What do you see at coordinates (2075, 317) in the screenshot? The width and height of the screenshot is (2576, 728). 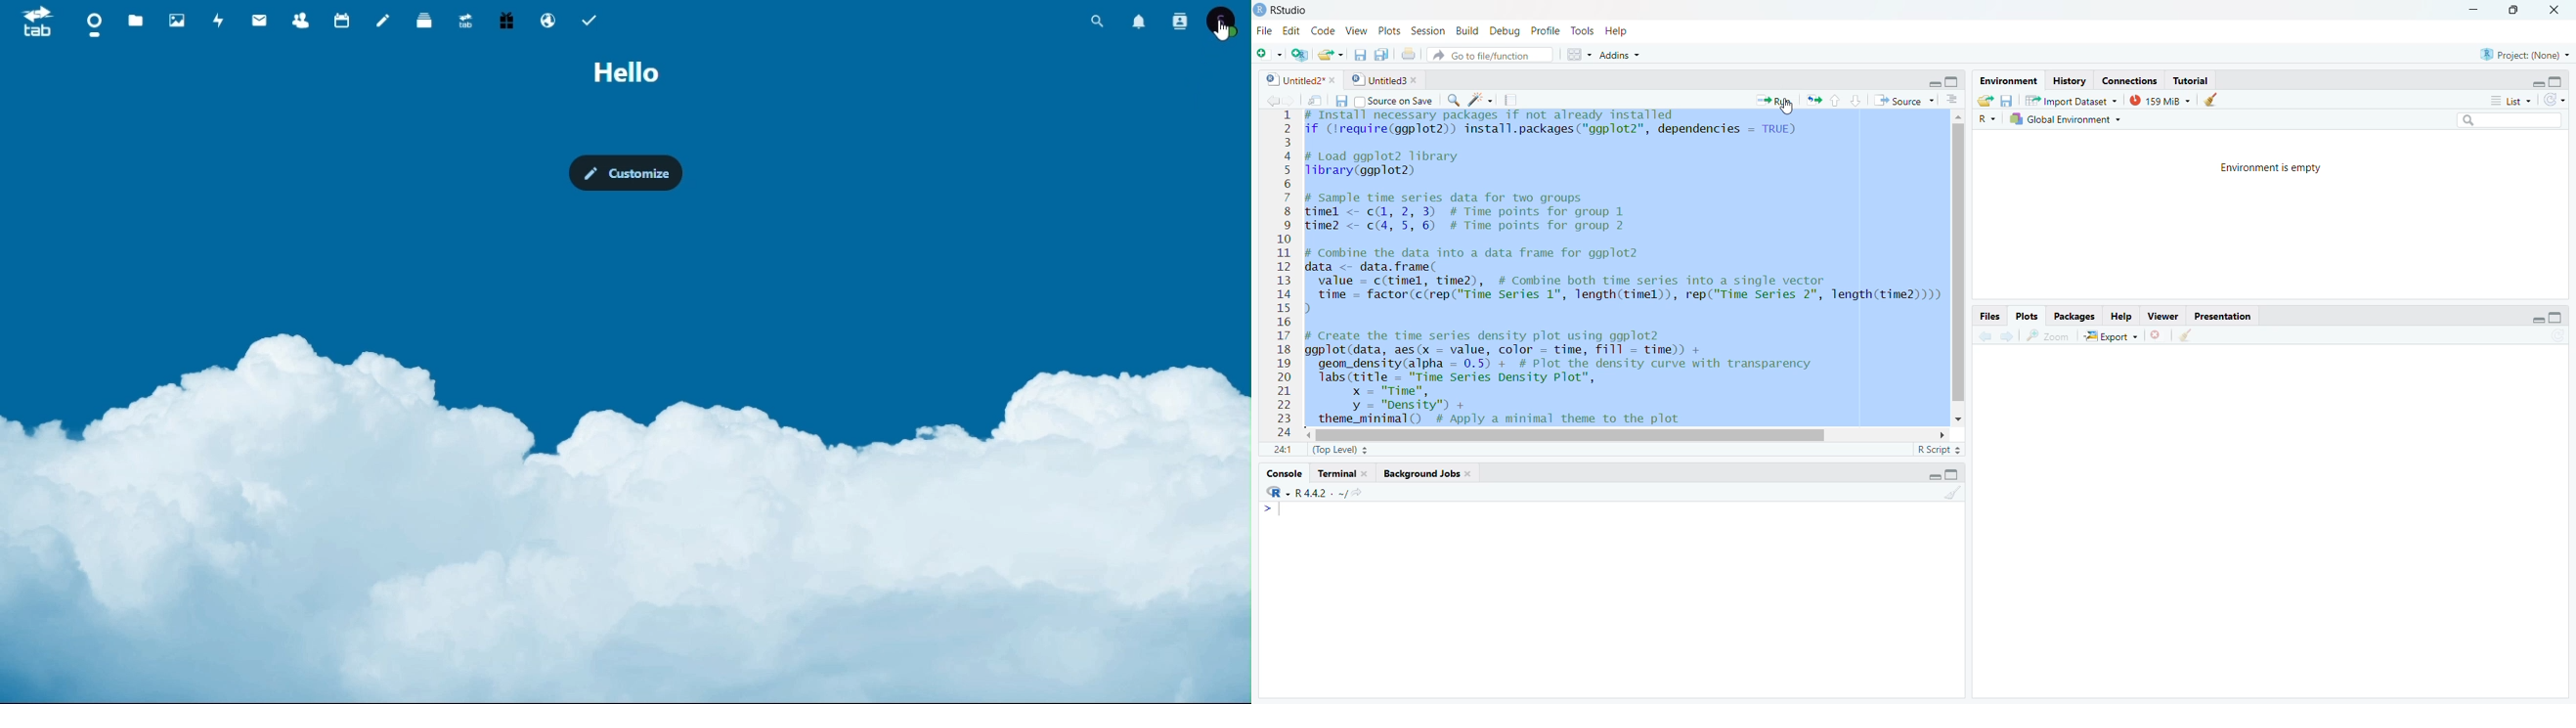 I see `Packages` at bounding box center [2075, 317].